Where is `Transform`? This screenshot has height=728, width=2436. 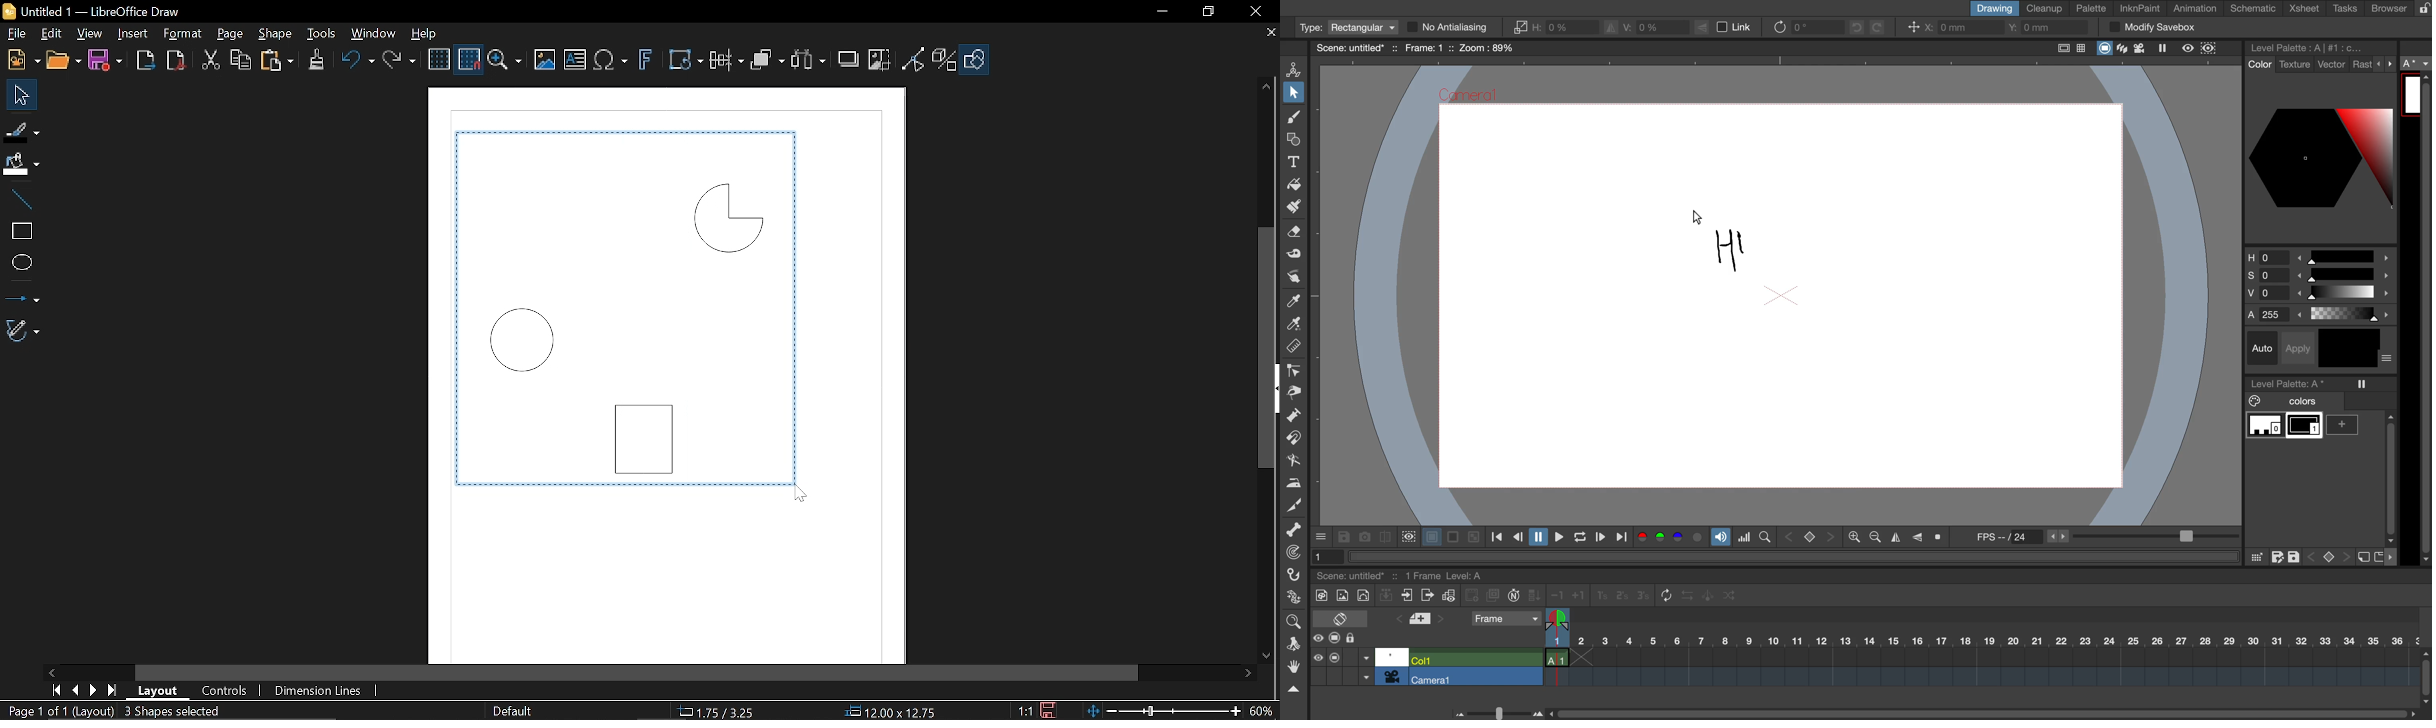 Transform is located at coordinates (682, 61).